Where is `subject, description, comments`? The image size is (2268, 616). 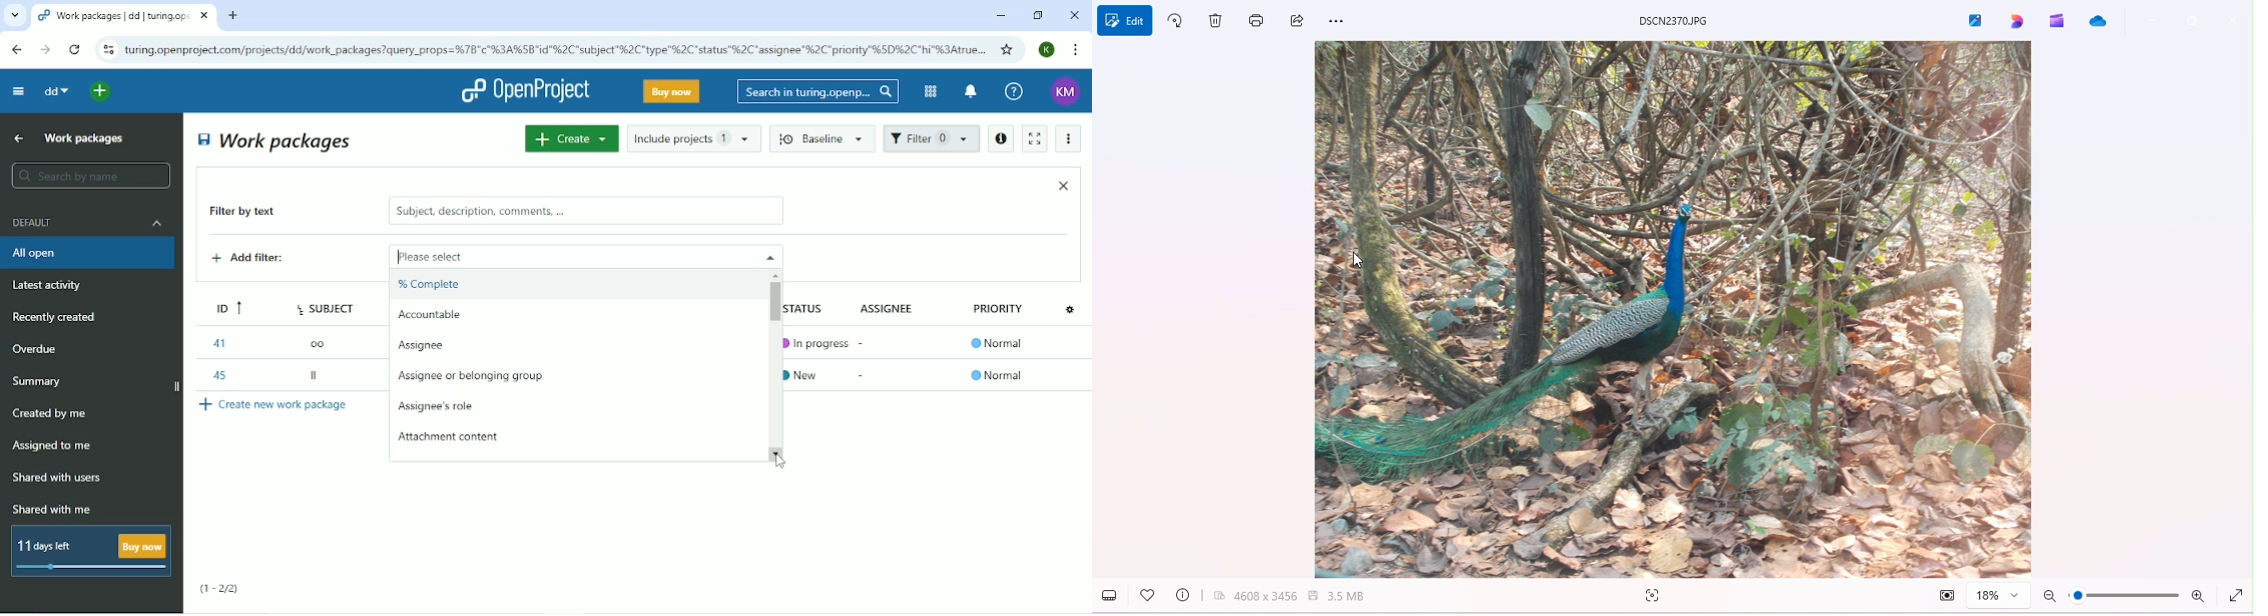 subject, description, comments is located at coordinates (585, 211).